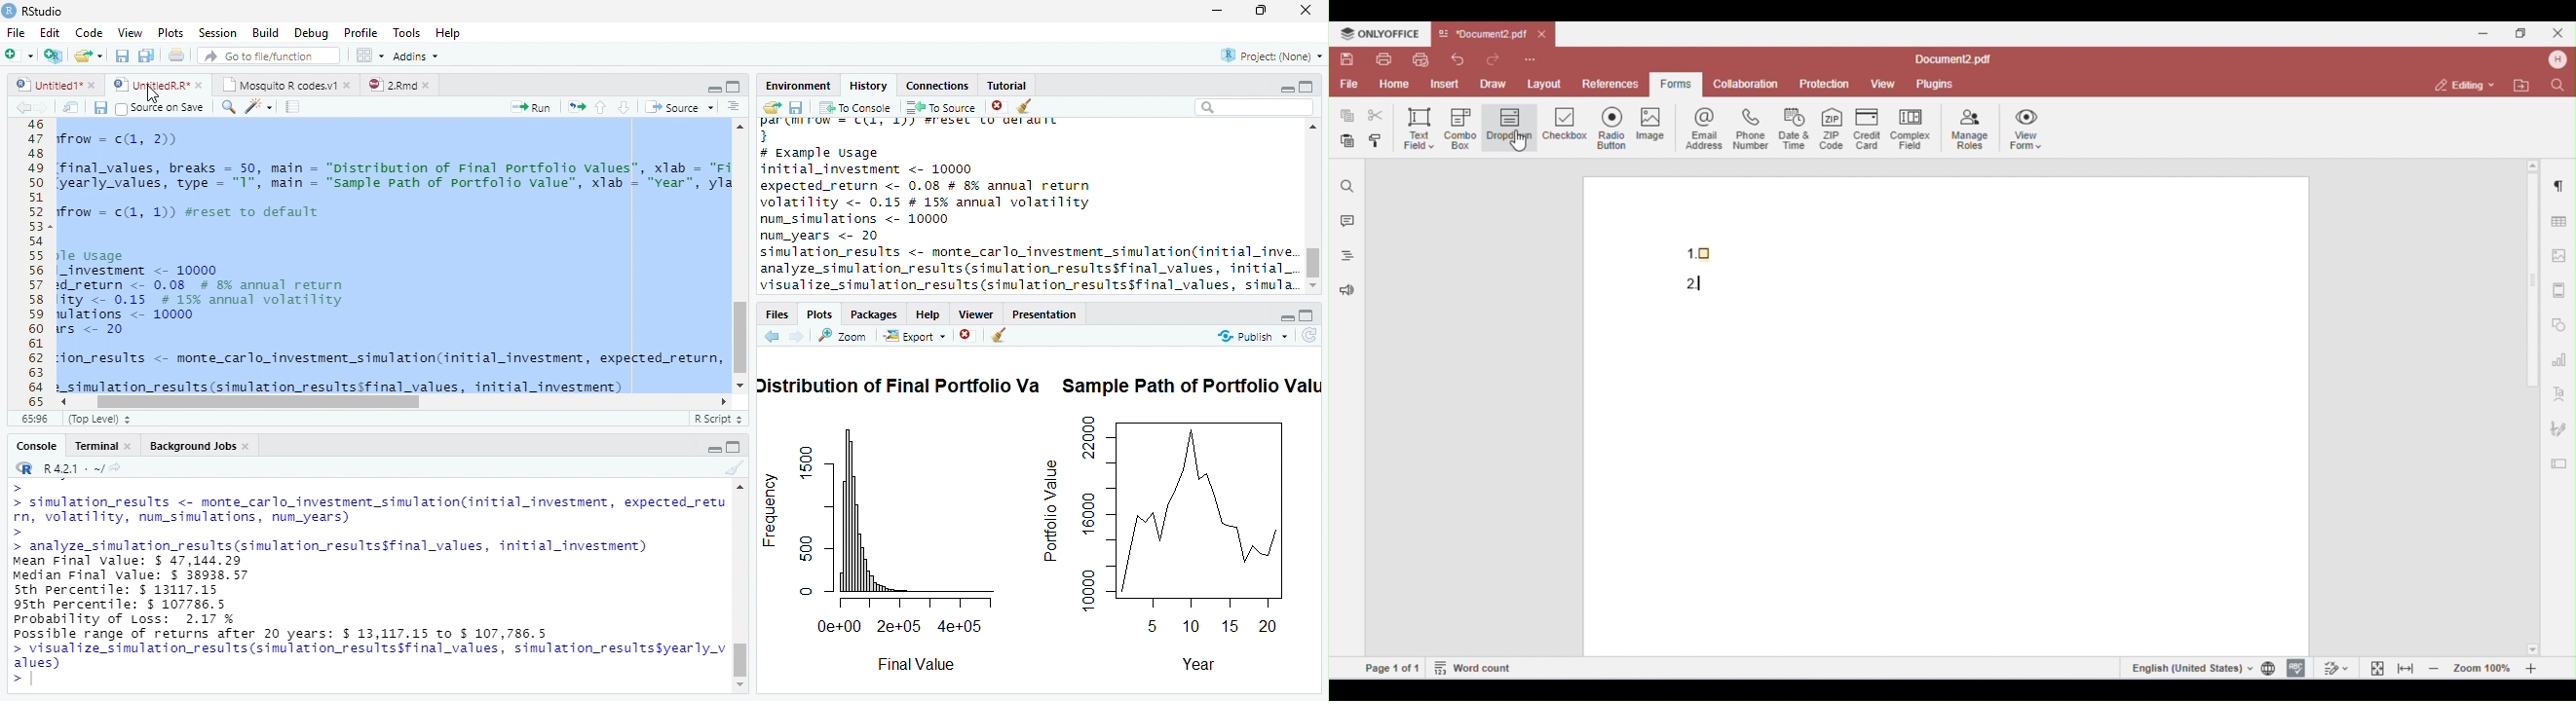 The height and width of the screenshot is (728, 2576). I want to click on Packages, so click(873, 313).